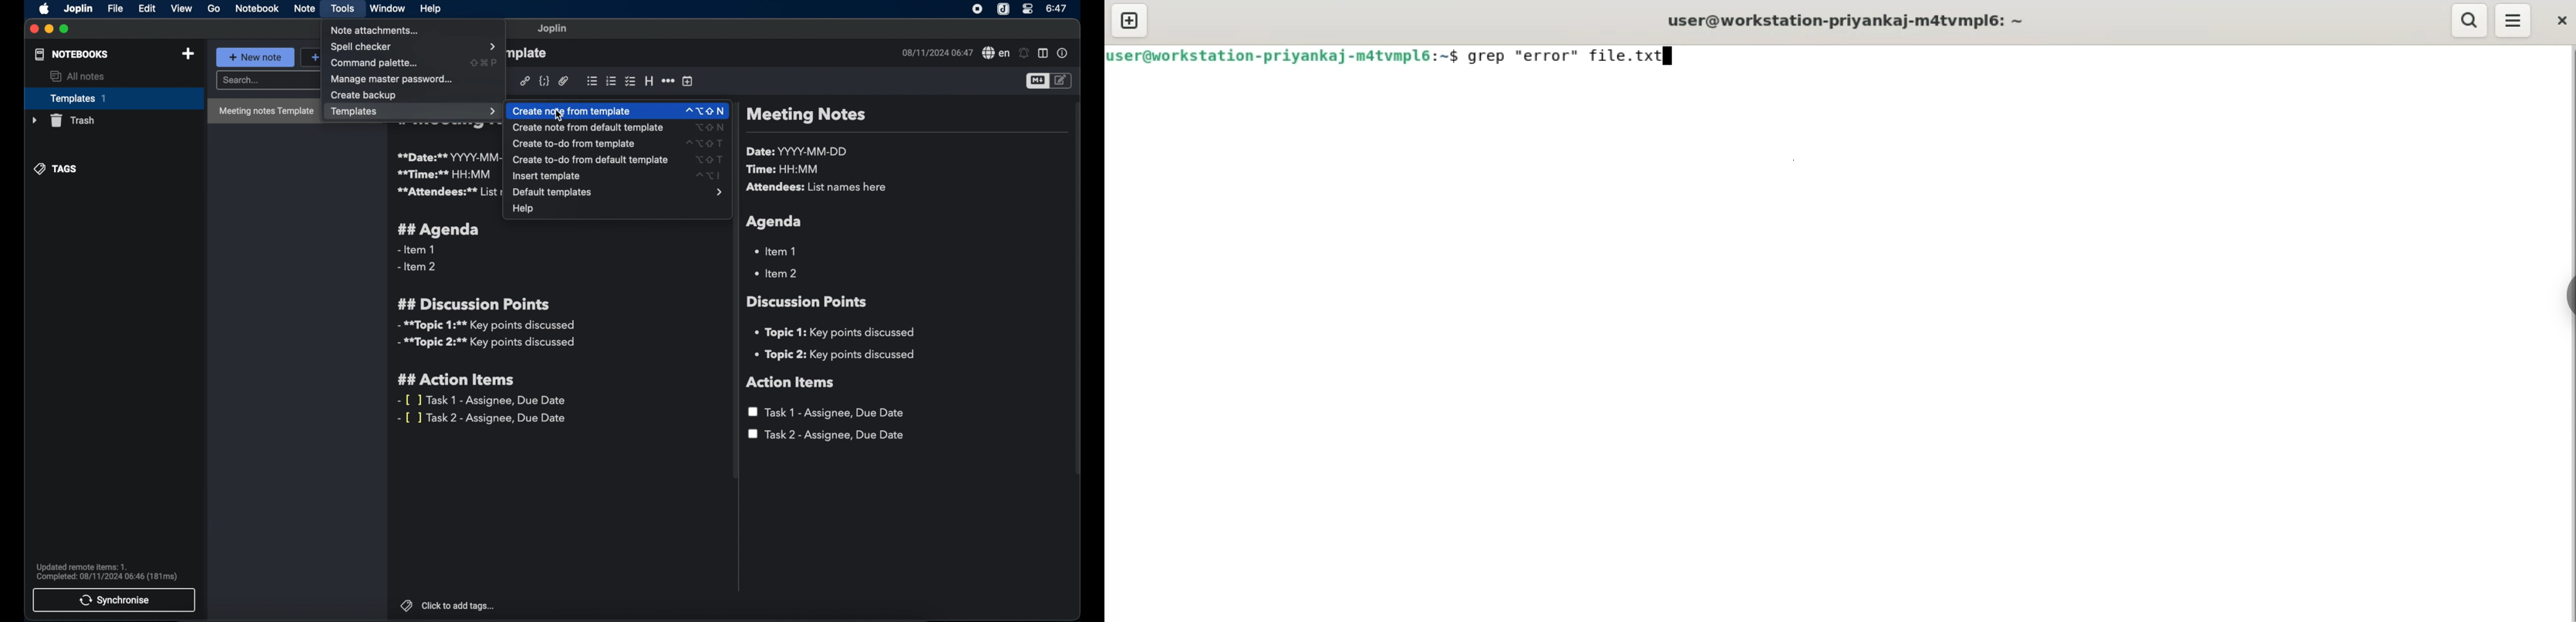 The height and width of the screenshot is (644, 2576). I want to click on spell checker, so click(995, 54).